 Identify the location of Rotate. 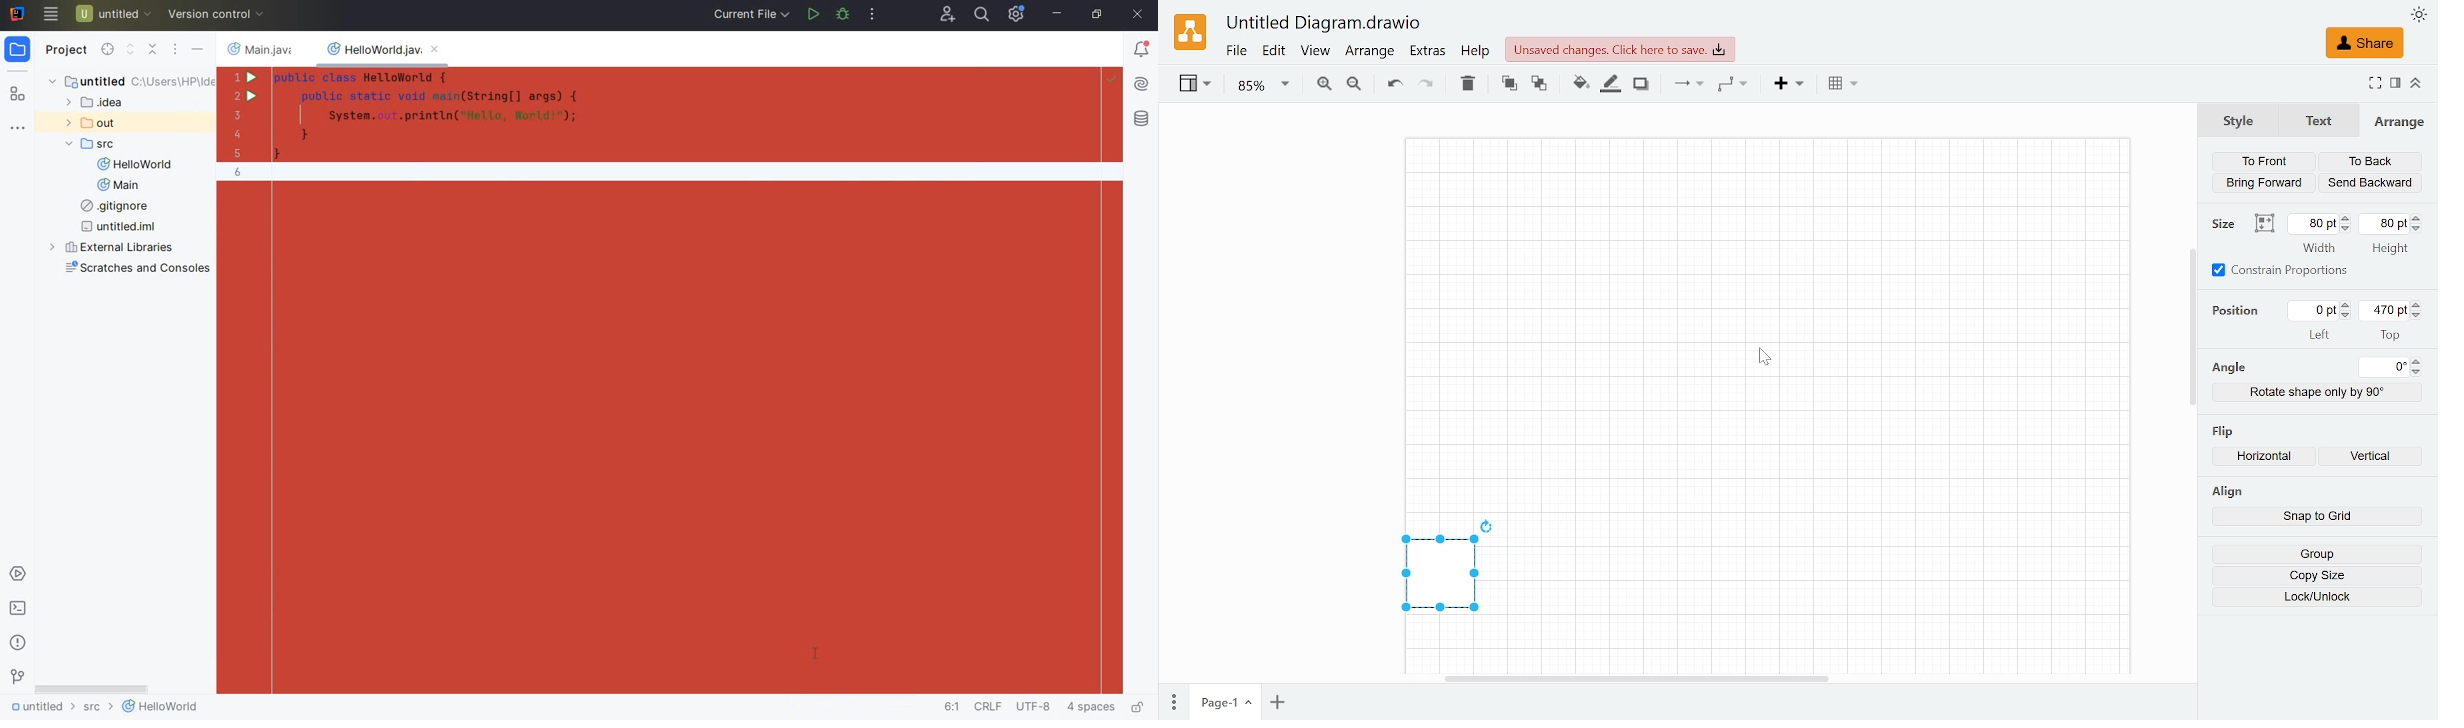
(1489, 524).